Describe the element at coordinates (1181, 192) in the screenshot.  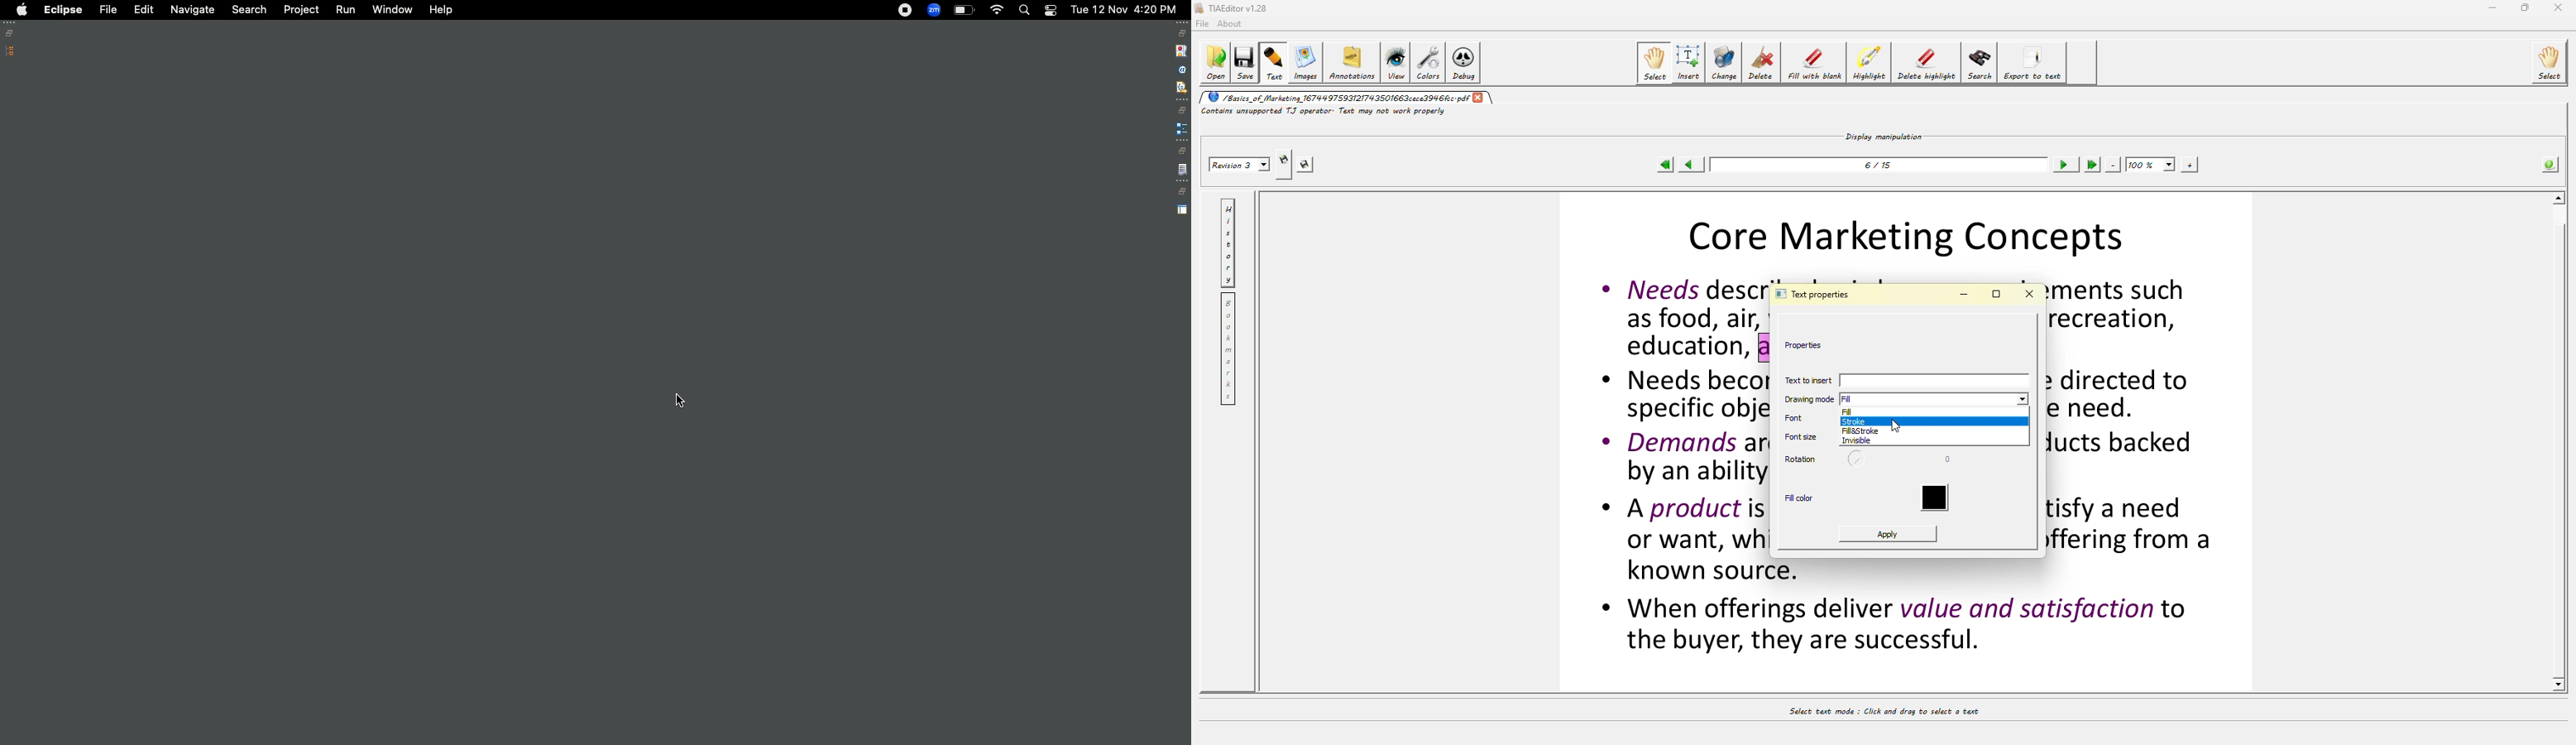
I see `restore` at that location.